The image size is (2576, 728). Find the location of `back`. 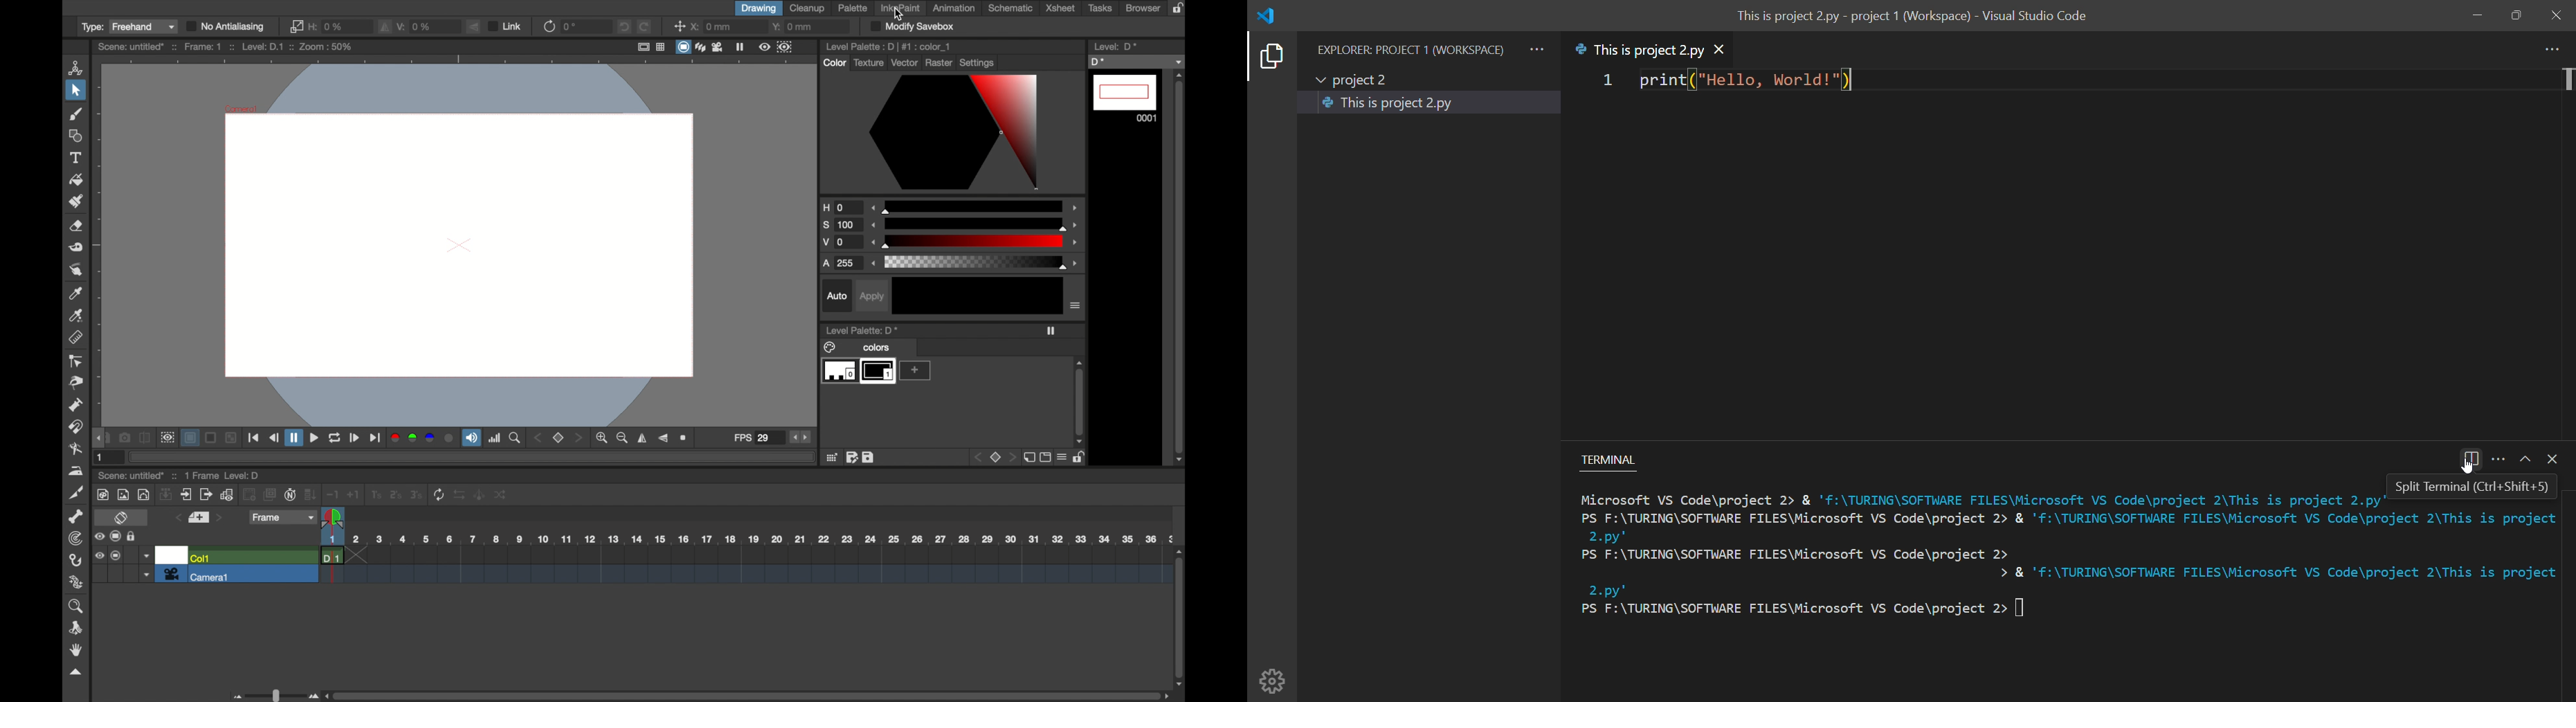

back is located at coordinates (978, 457).